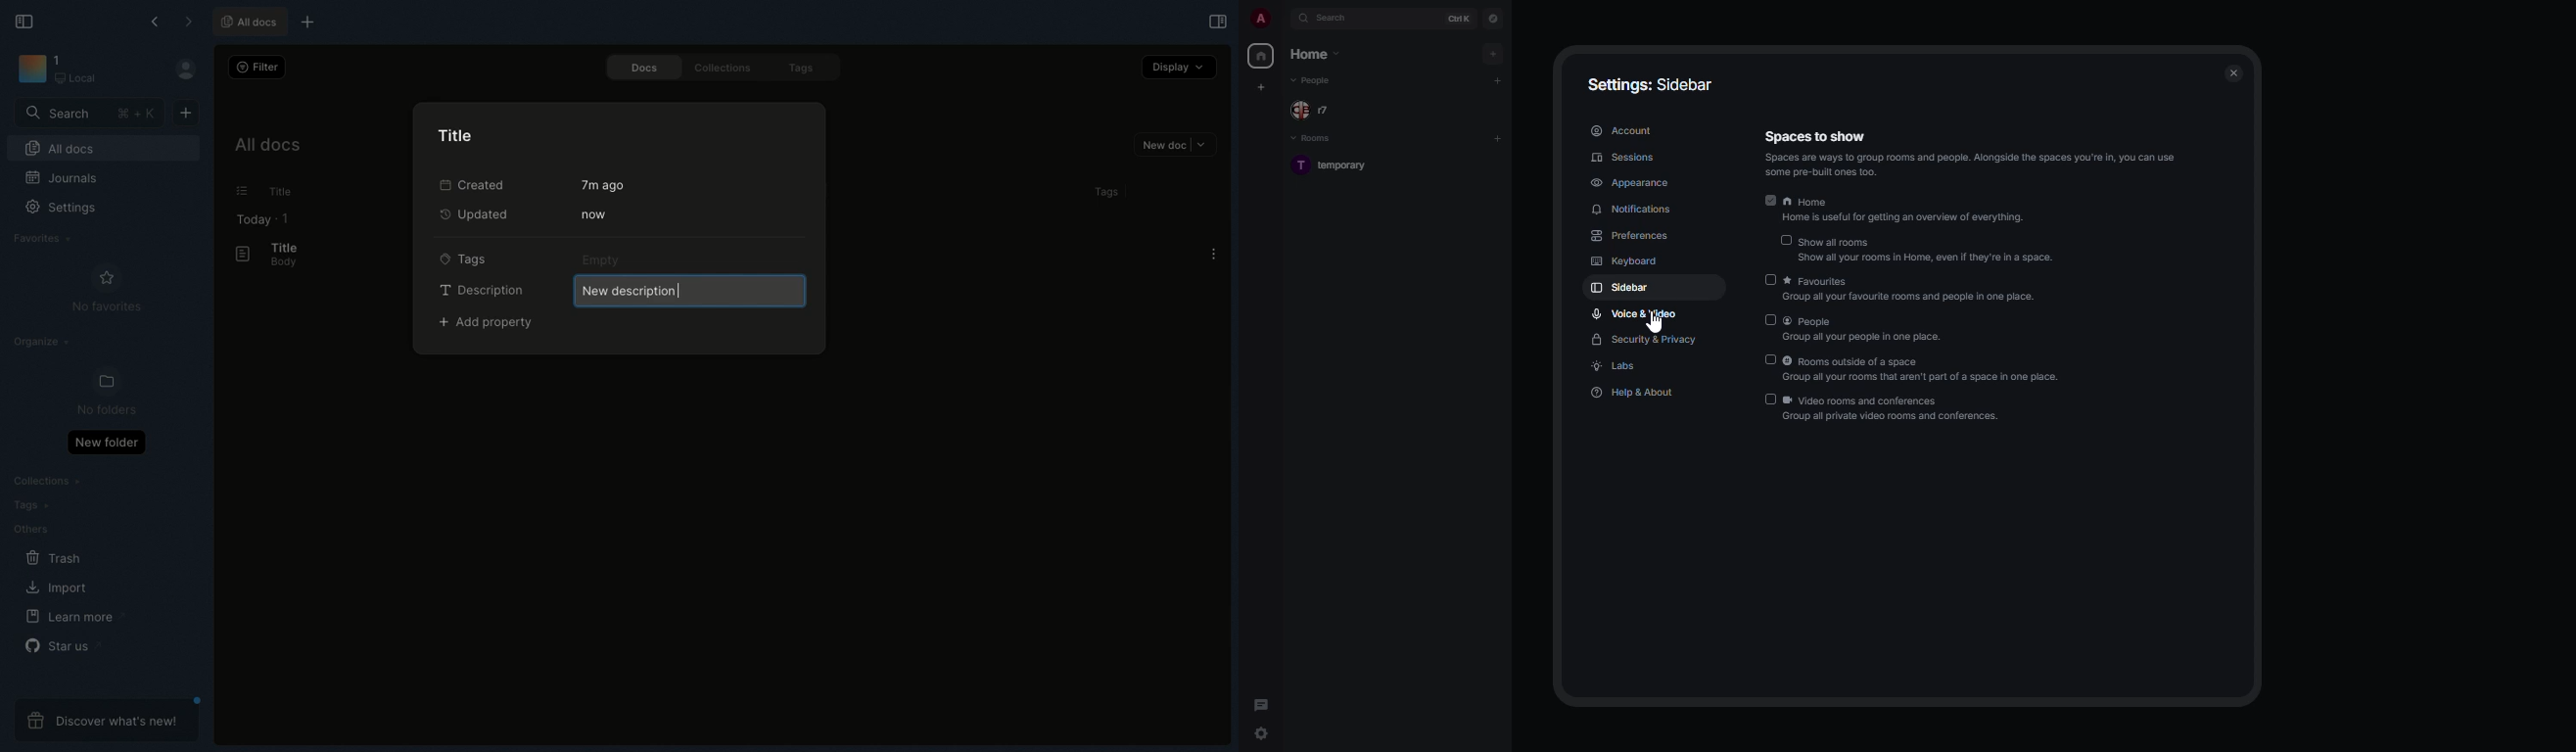 The height and width of the screenshot is (756, 2576). I want to click on Created, so click(470, 184).